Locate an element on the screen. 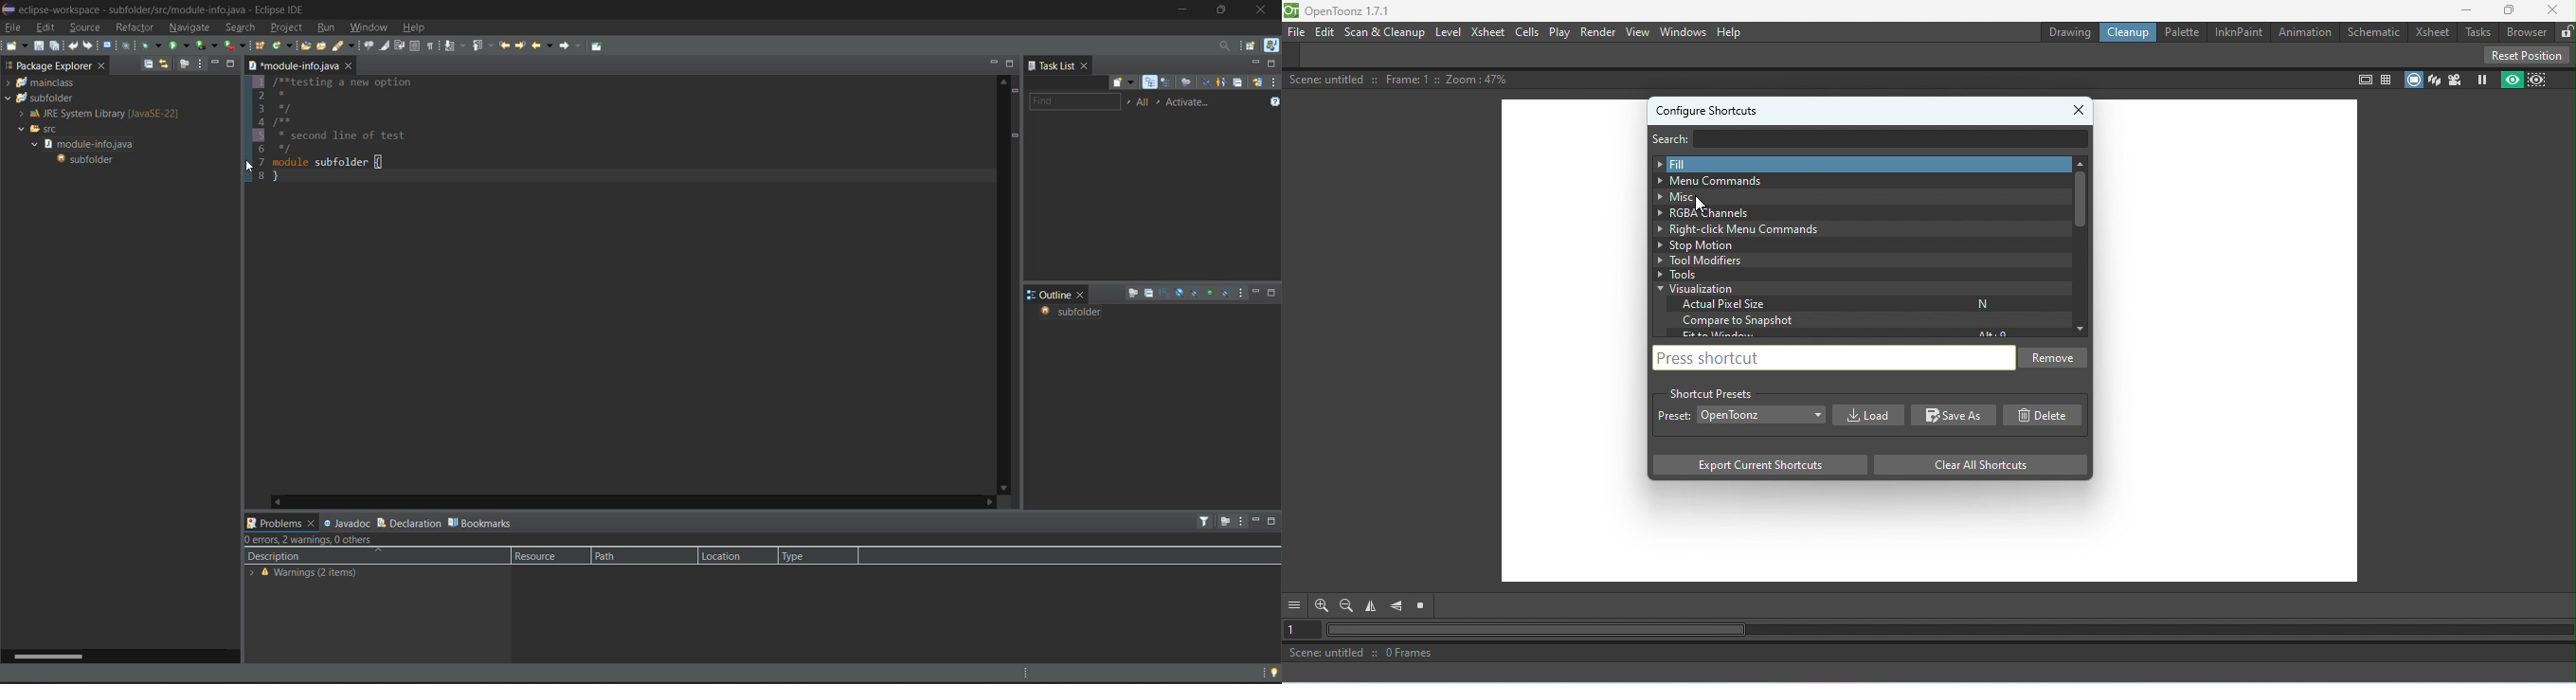 This screenshot has height=700, width=2576. new java package is located at coordinates (261, 47).